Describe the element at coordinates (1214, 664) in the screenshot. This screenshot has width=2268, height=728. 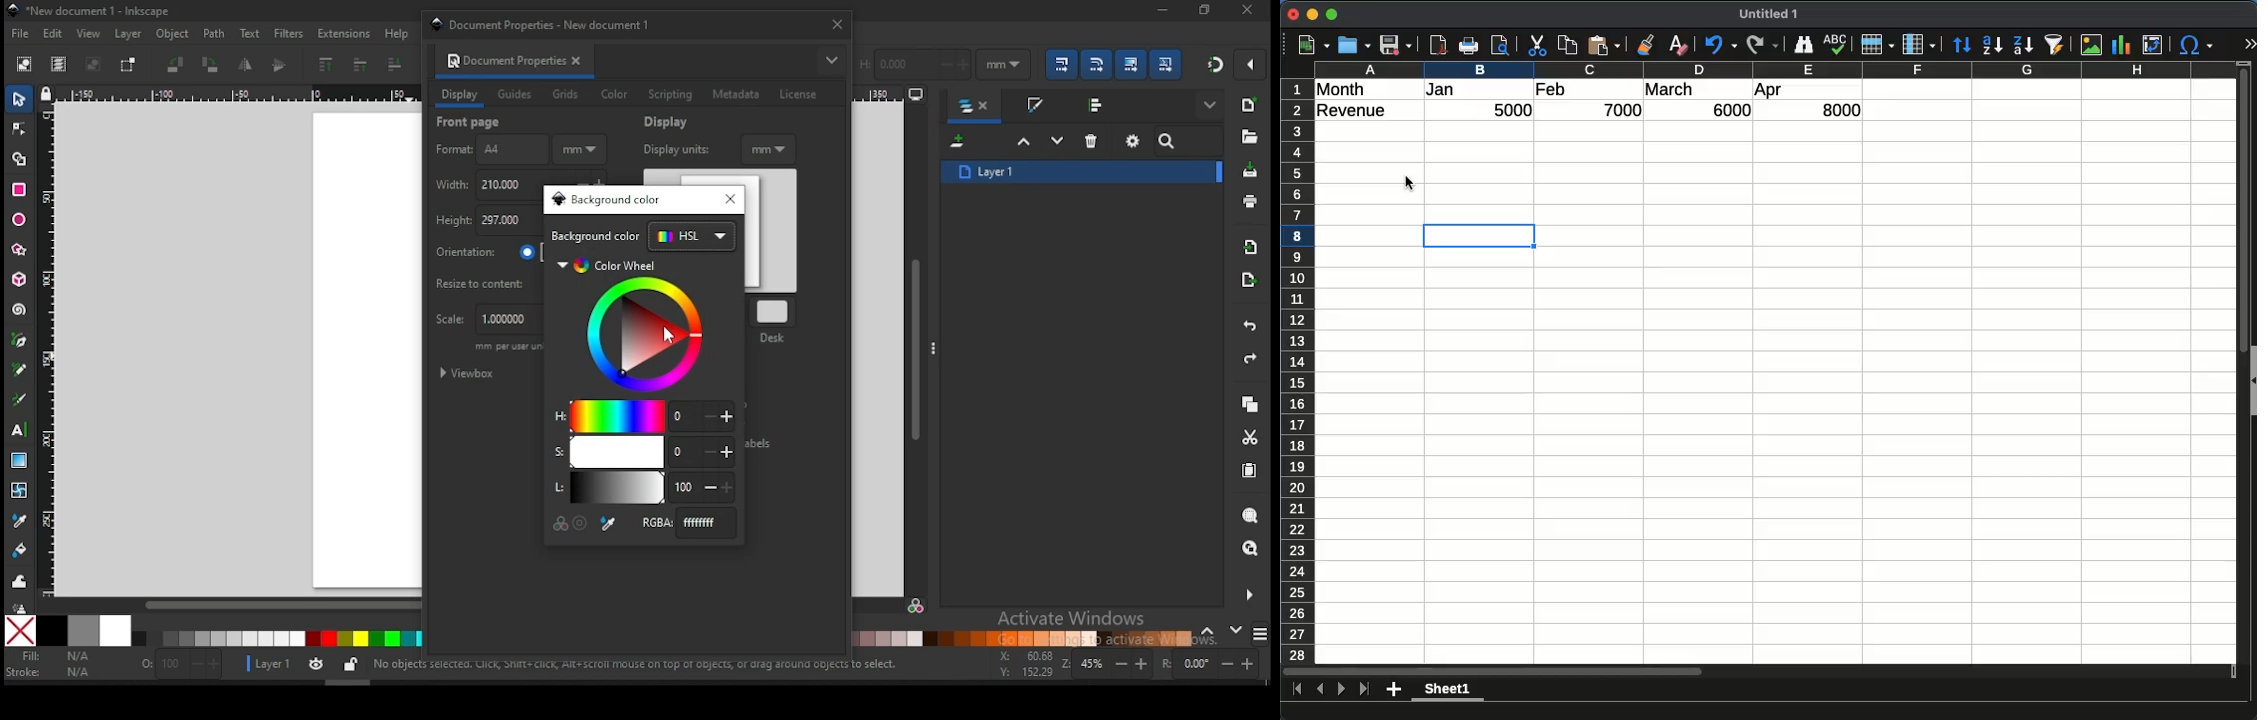
I see `rotation` at that location.